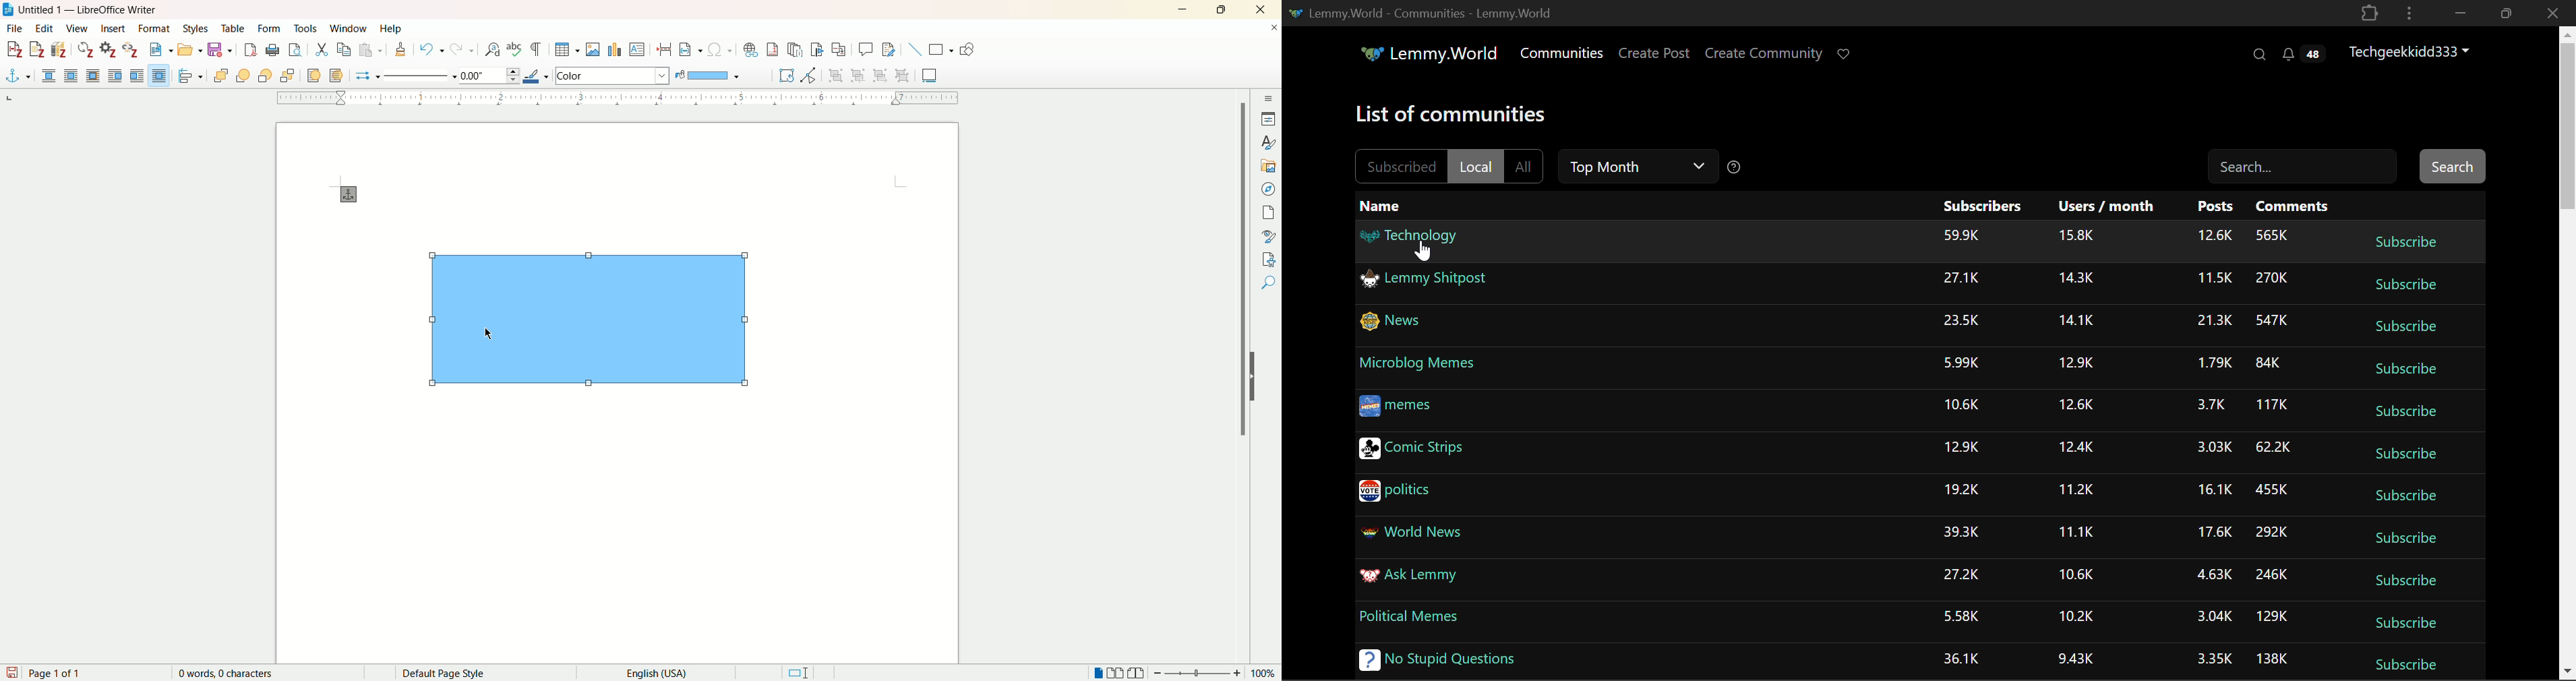  What do you see at coordinates (2076, 616) in the screenshot?
I see `Amount ` at bounding box center [2076, 616].